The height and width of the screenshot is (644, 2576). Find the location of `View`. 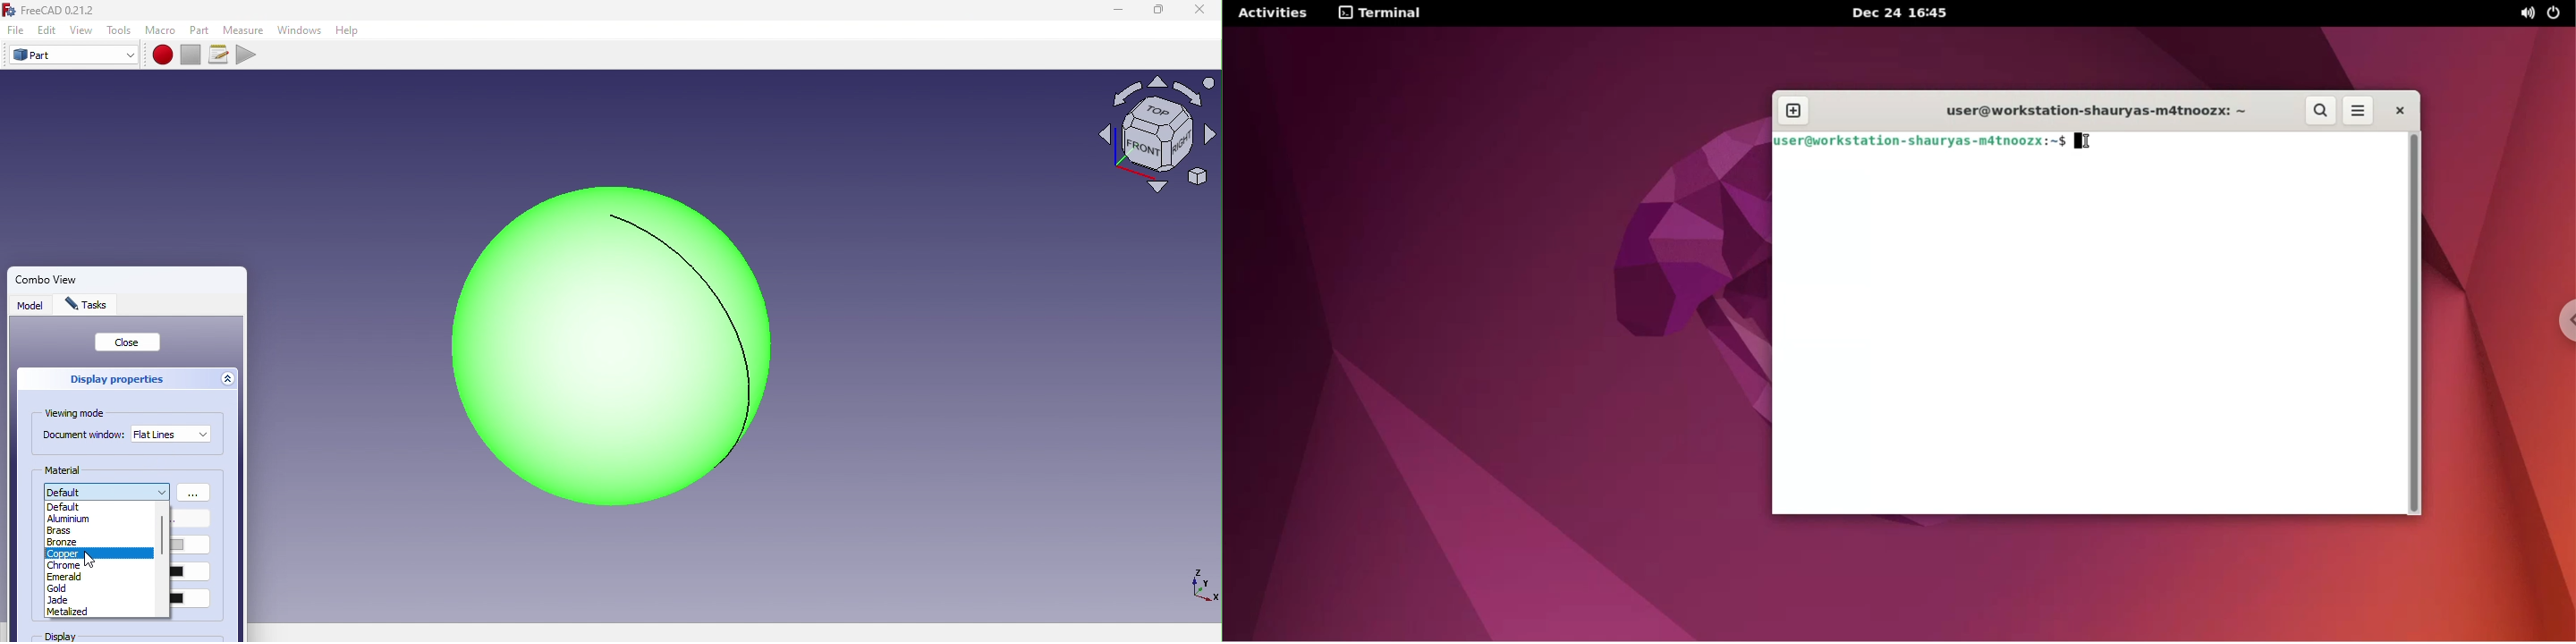

View is located at coordinates (84, 30).